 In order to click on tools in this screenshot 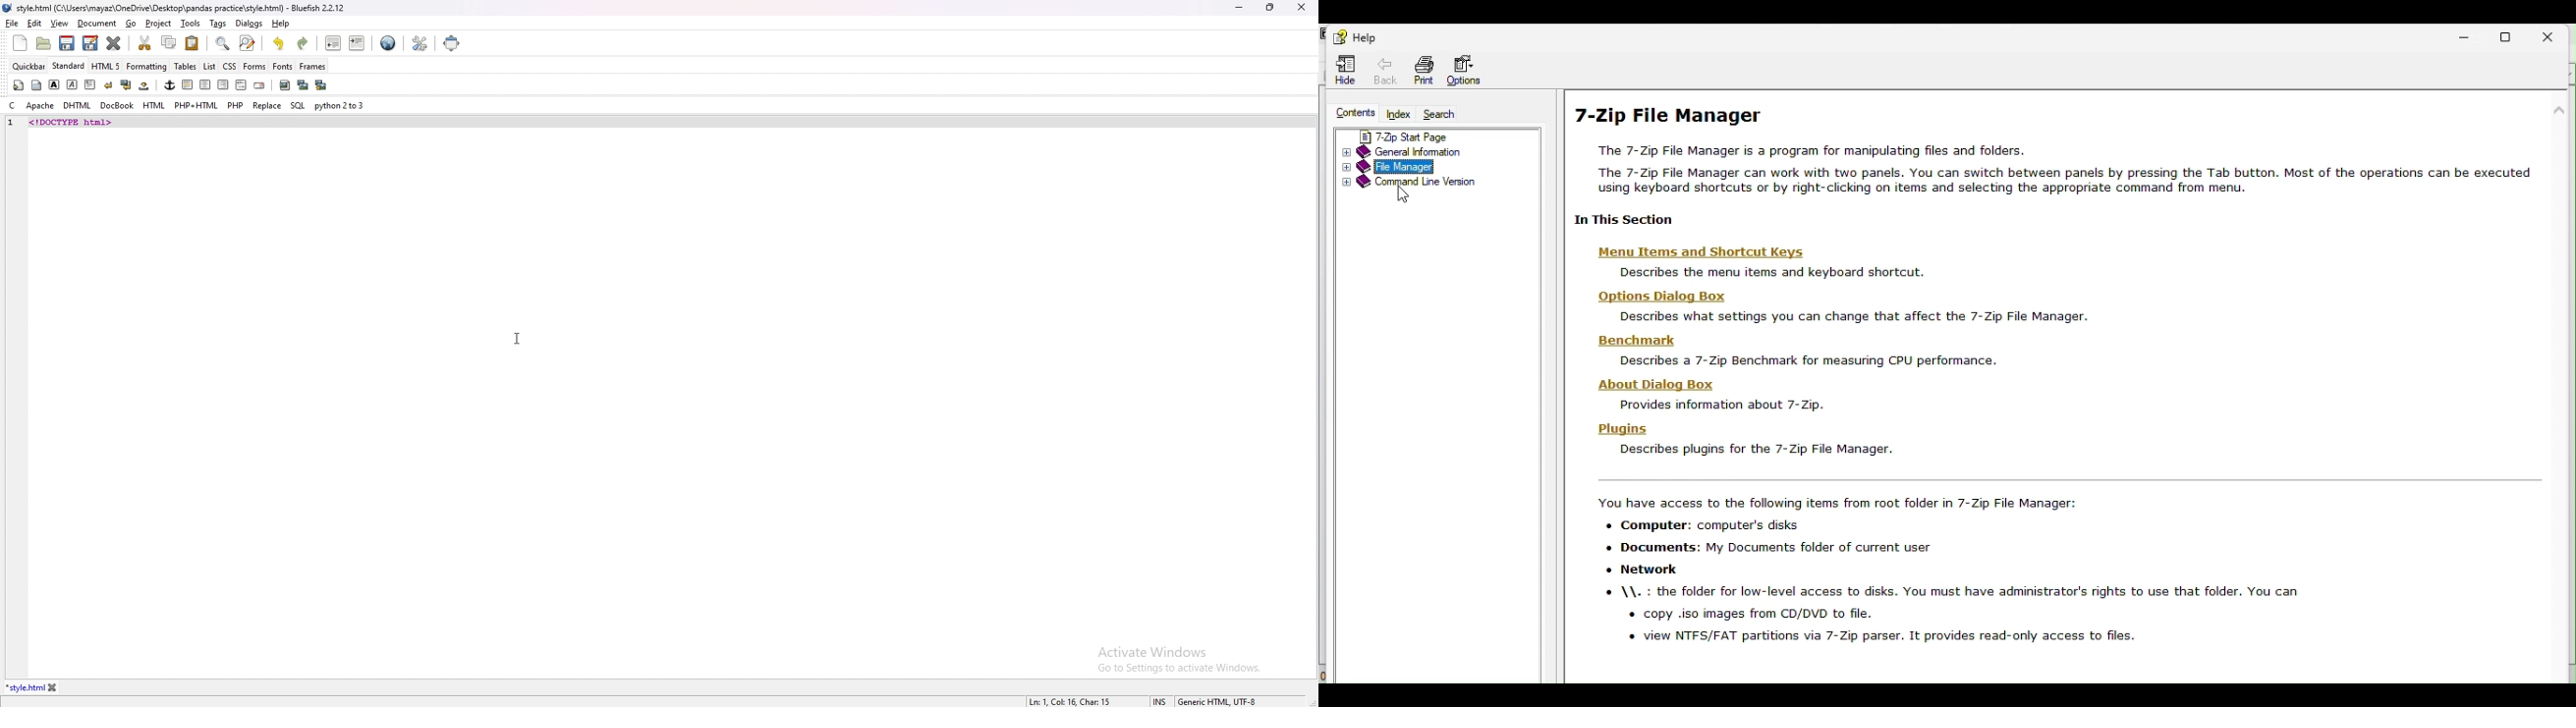, I will do `click(191, 23)`.